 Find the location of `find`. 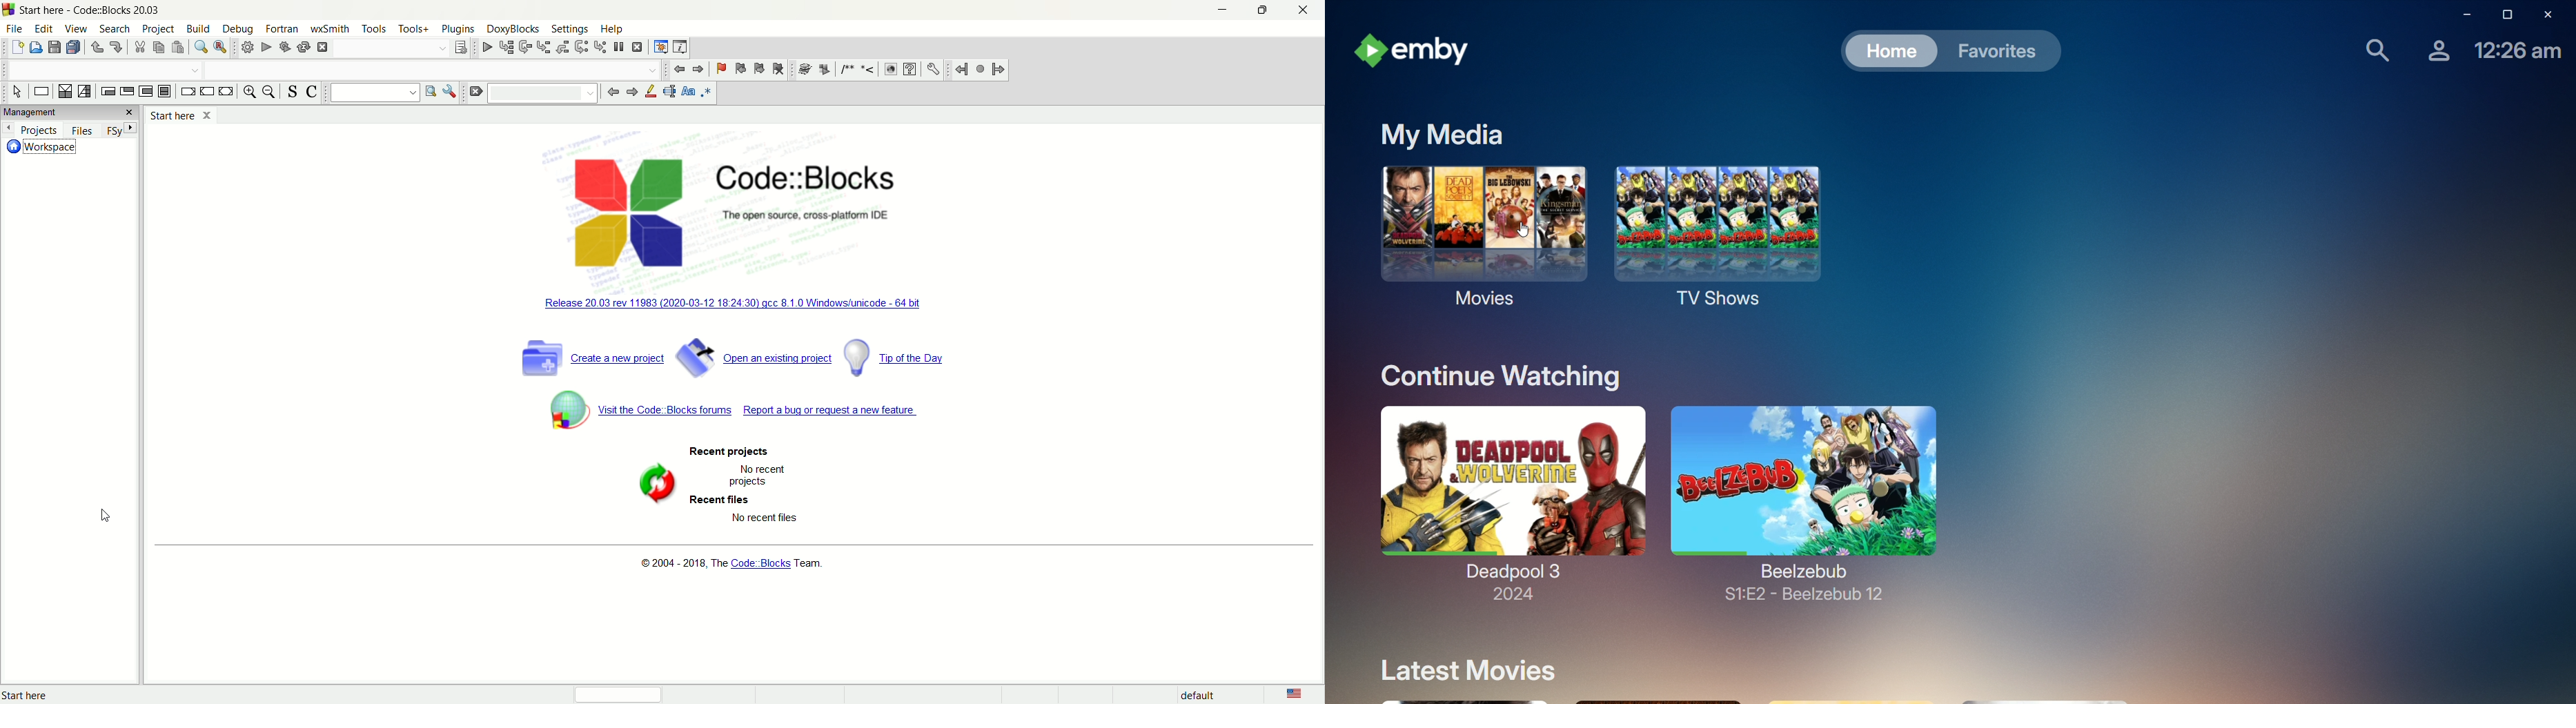

find is located at coordinates (199, 46).